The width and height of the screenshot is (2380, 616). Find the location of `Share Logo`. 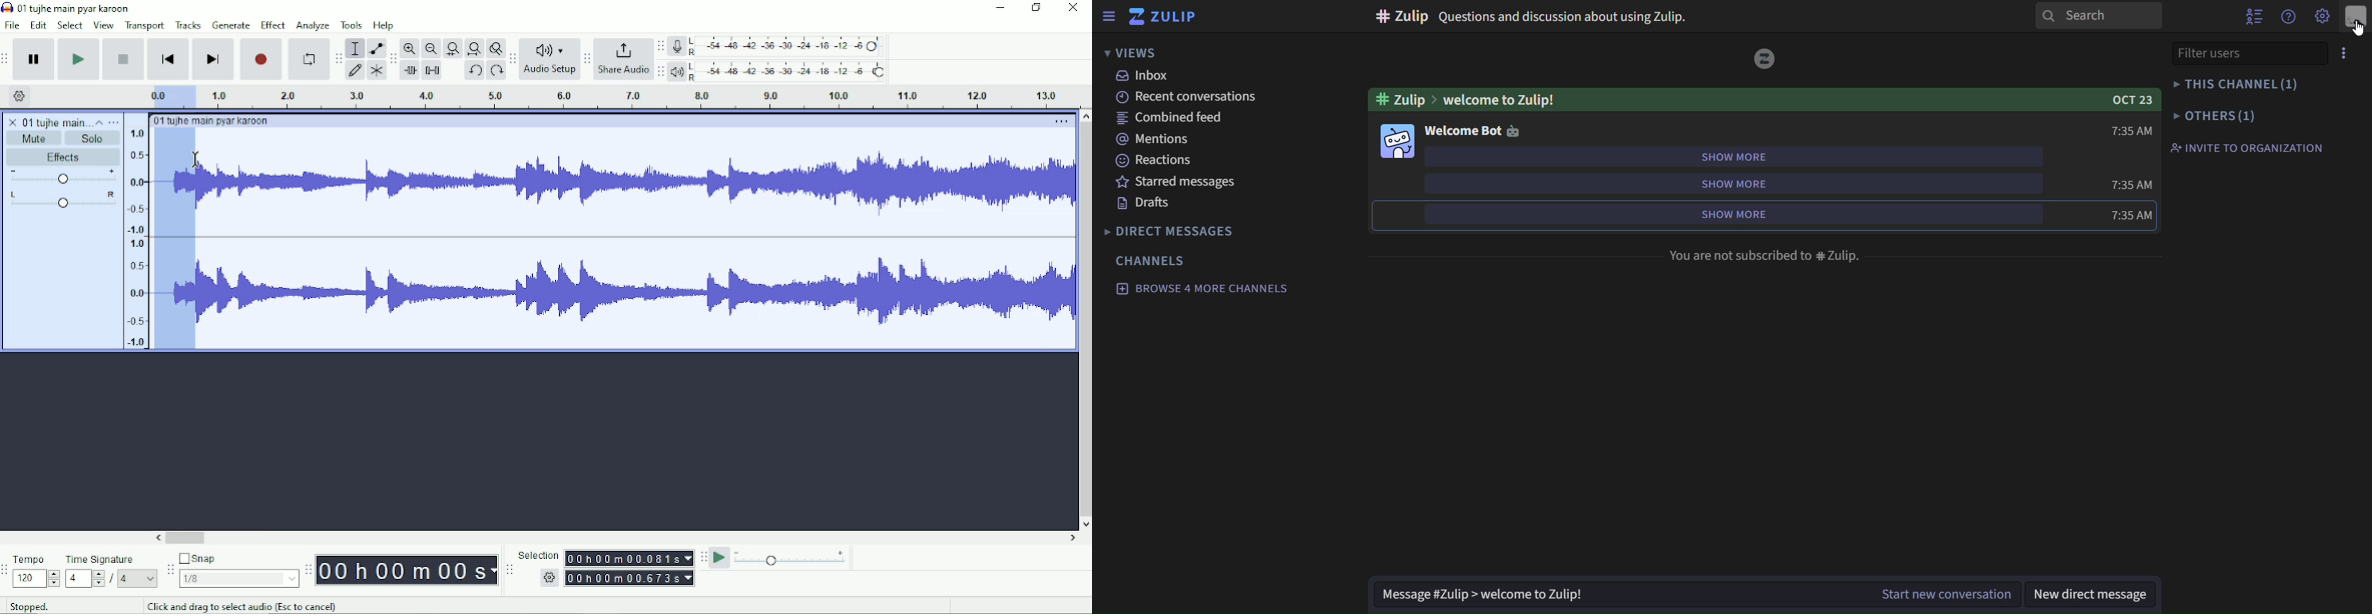

Share Logo is located at coordinates (621, 49).